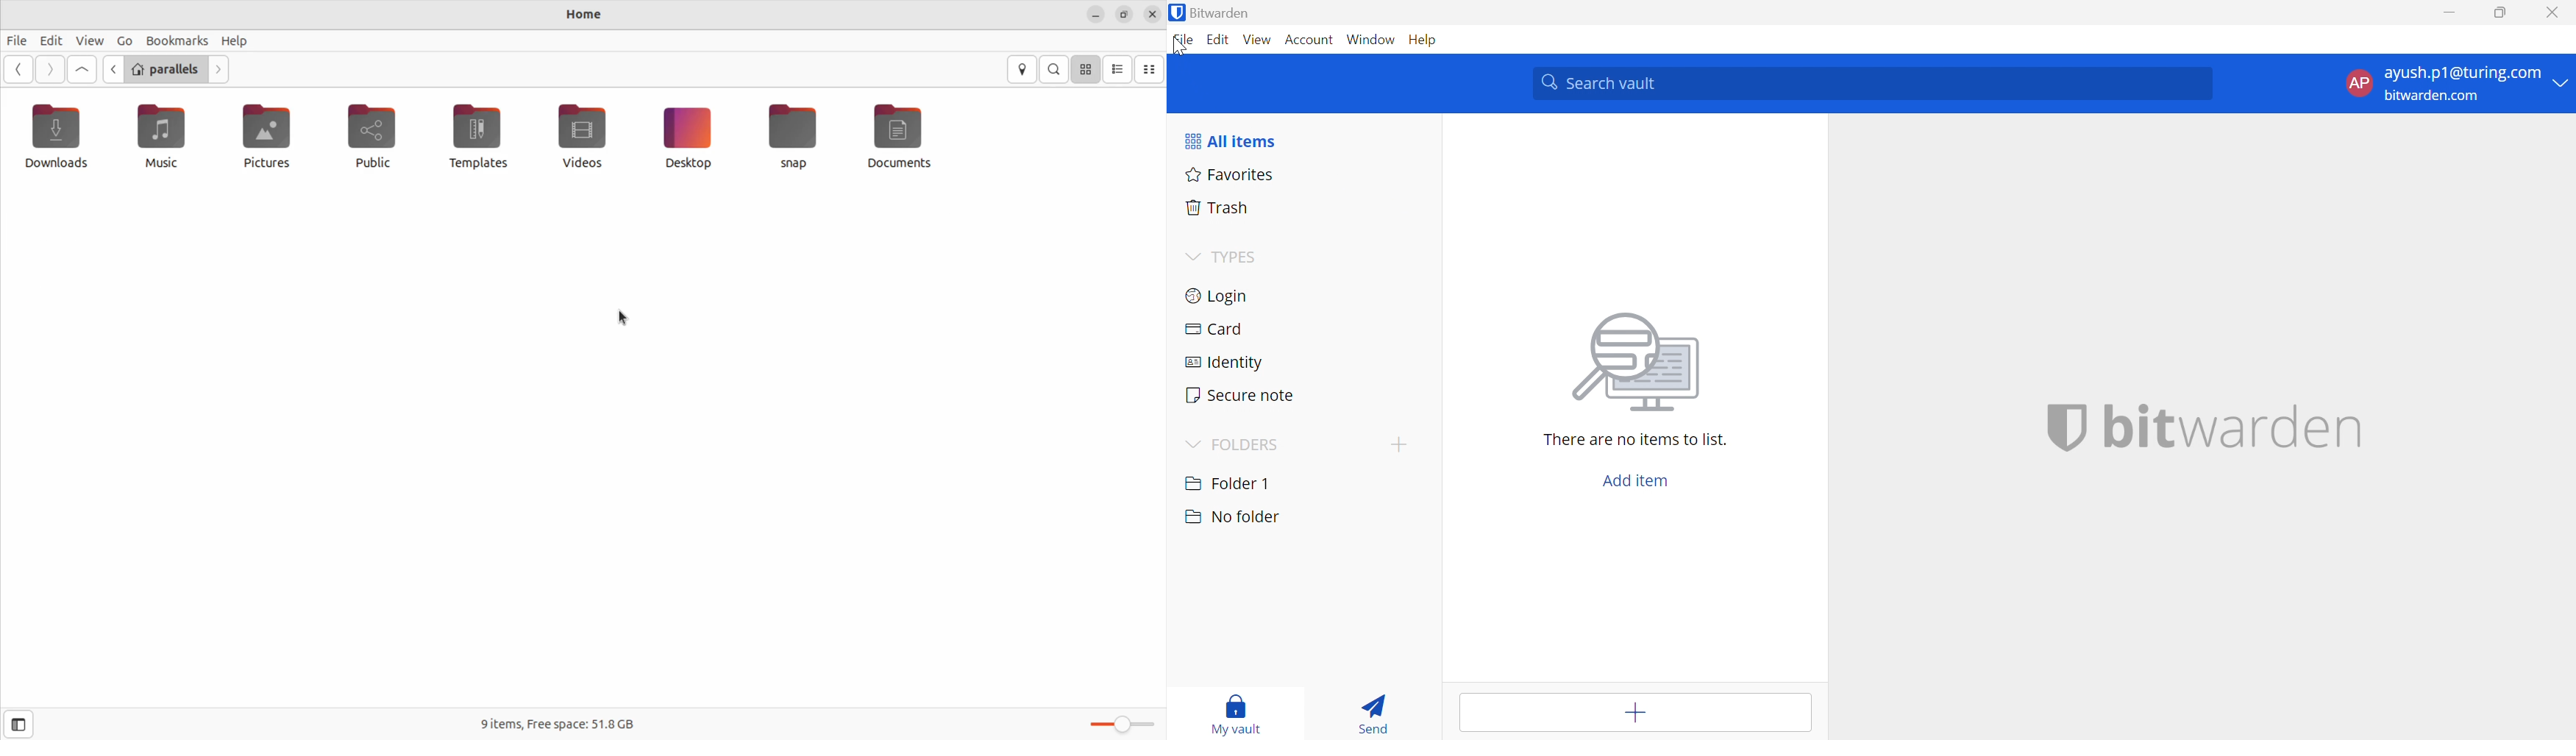  I want to click on Restore, so click(2501, 13).